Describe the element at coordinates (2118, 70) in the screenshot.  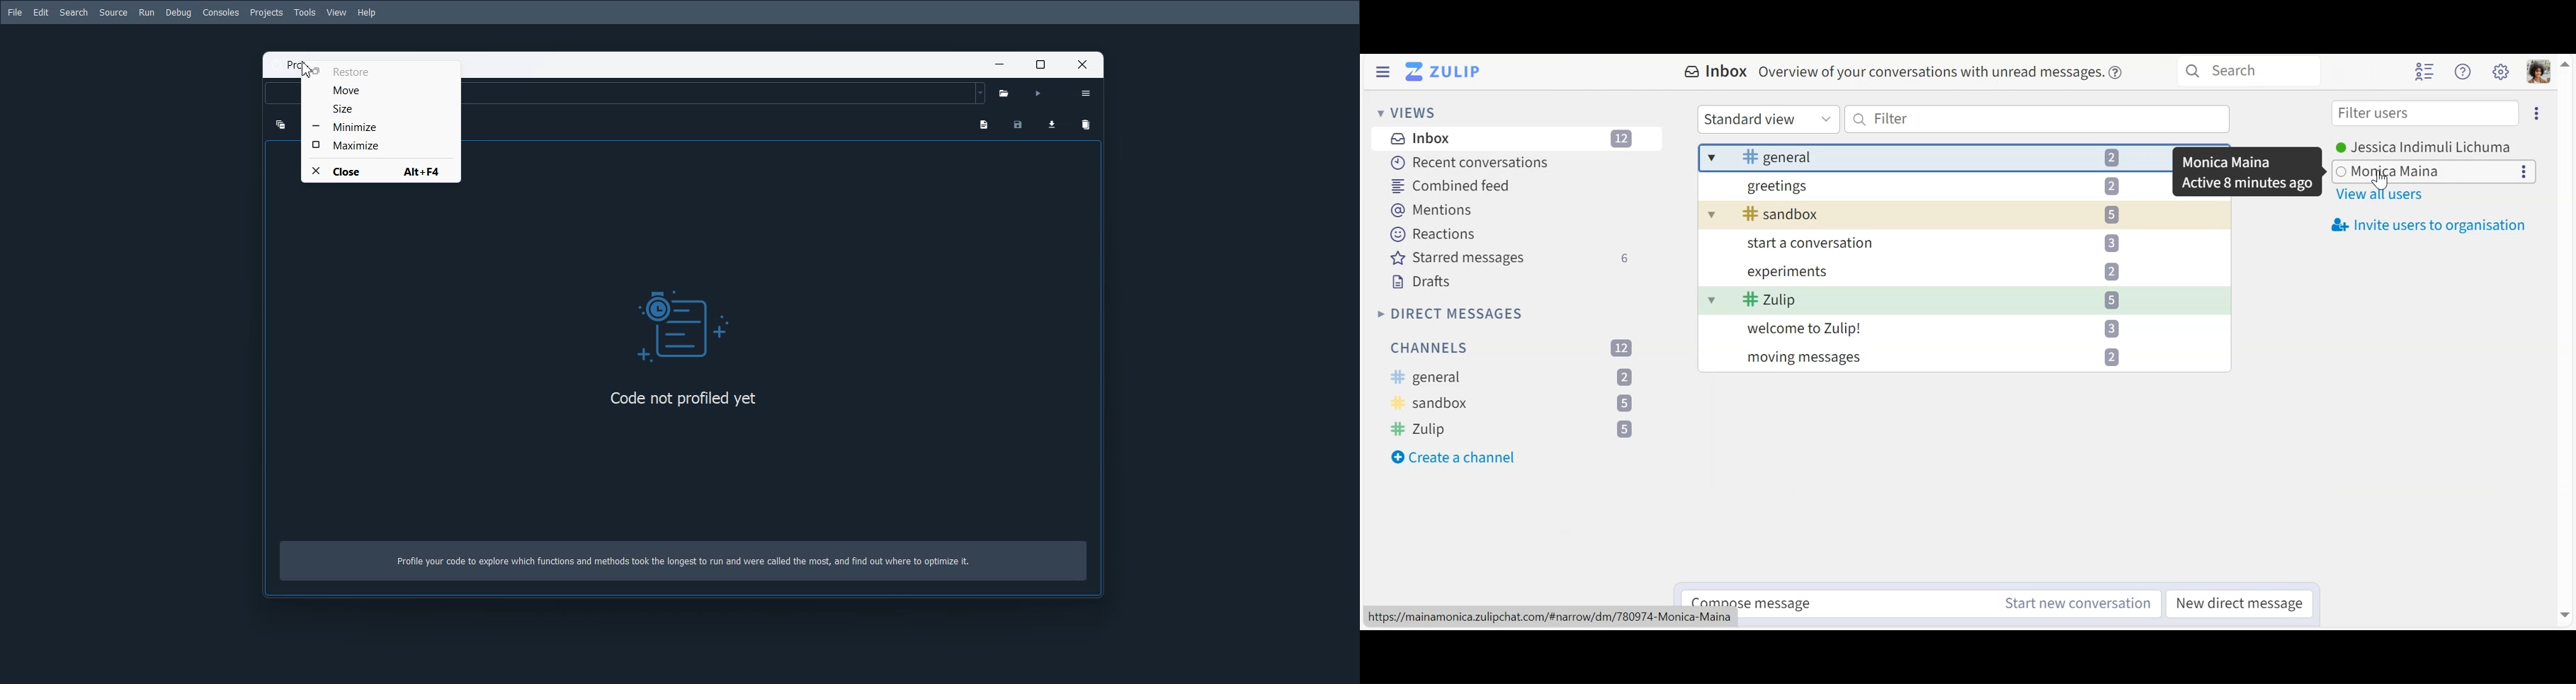
I see `help` at that location.